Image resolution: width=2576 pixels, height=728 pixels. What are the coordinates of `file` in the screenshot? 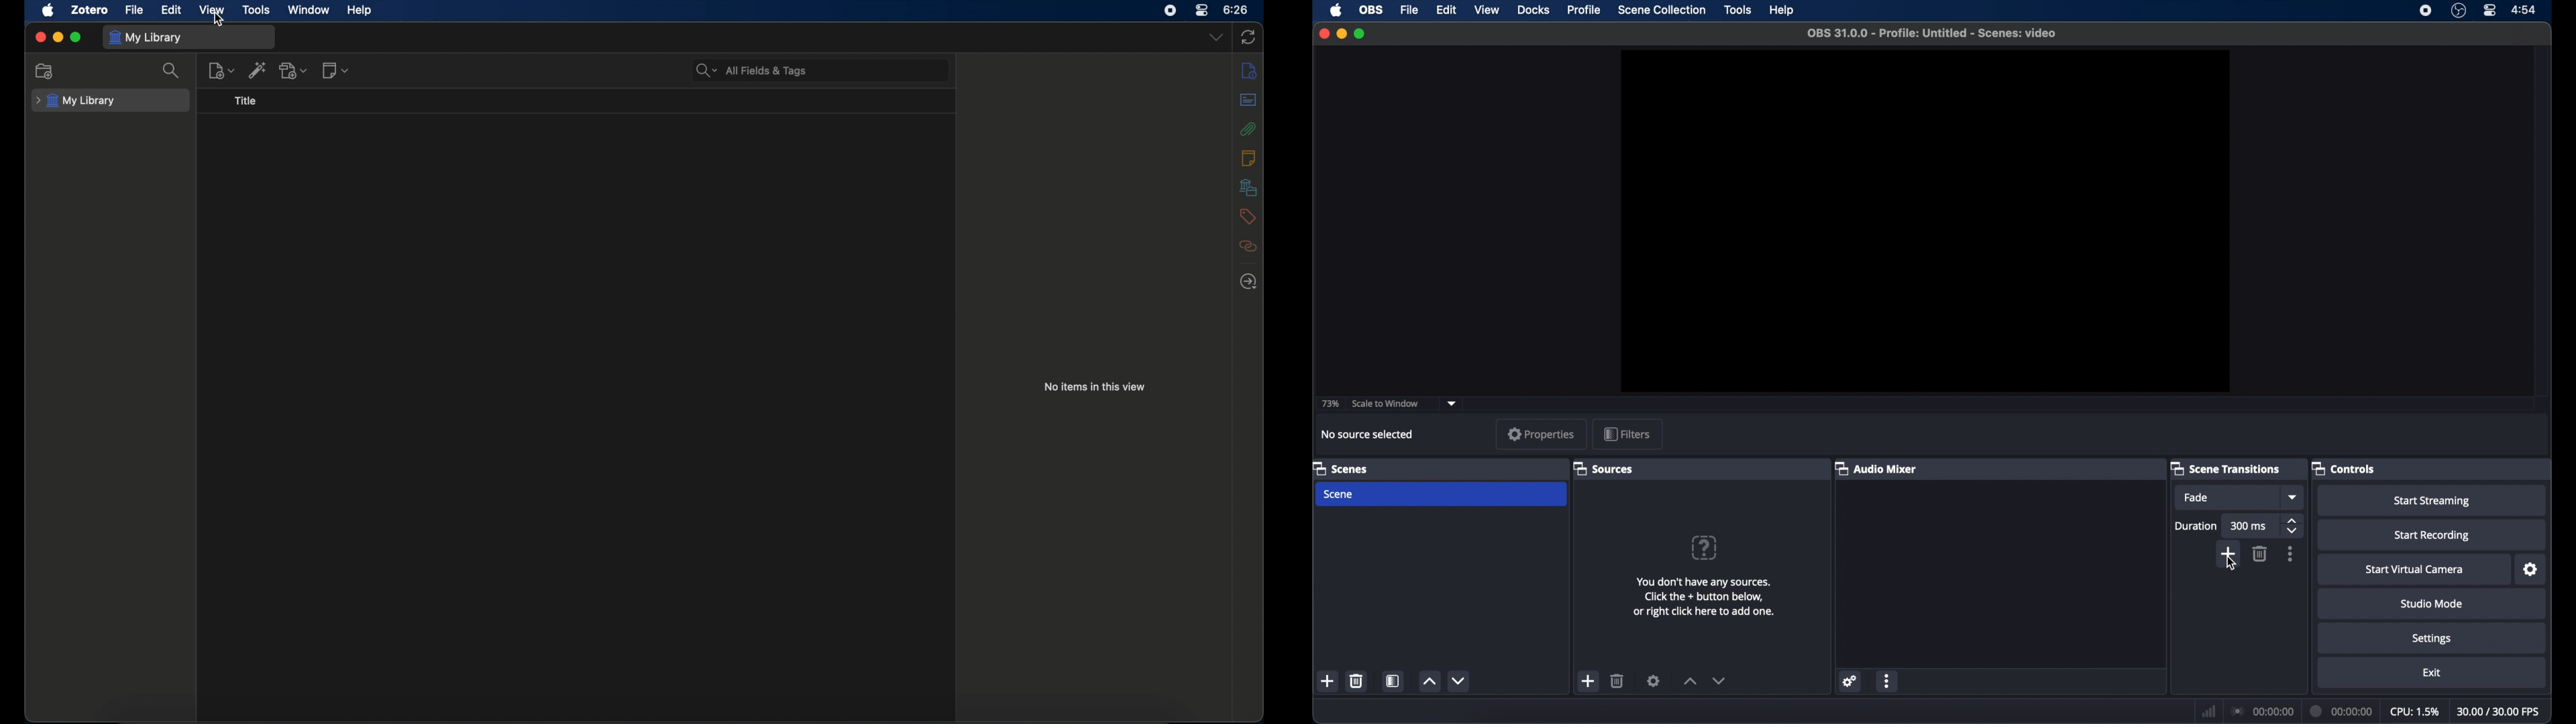 It's located at (133, 9).